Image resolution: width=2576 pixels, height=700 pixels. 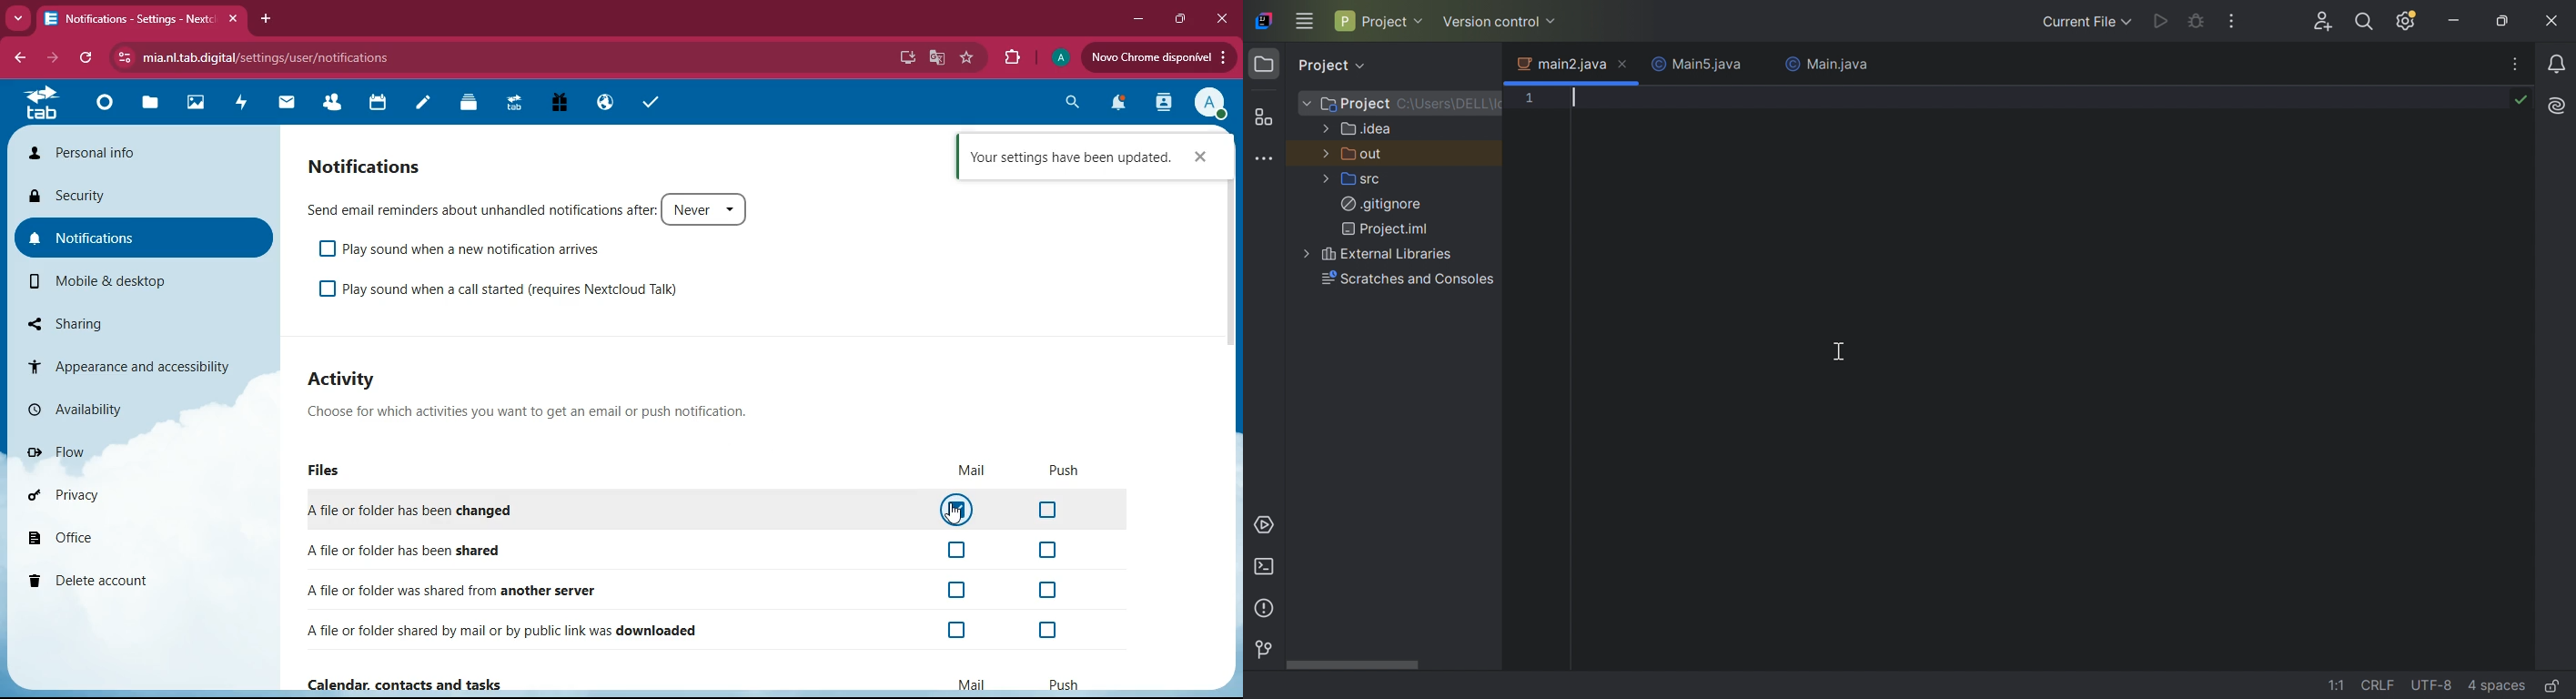 What do you see at coordinates (1182, 19) in the screenshot?
I see `maximize` at bounding box center [1182, 19].